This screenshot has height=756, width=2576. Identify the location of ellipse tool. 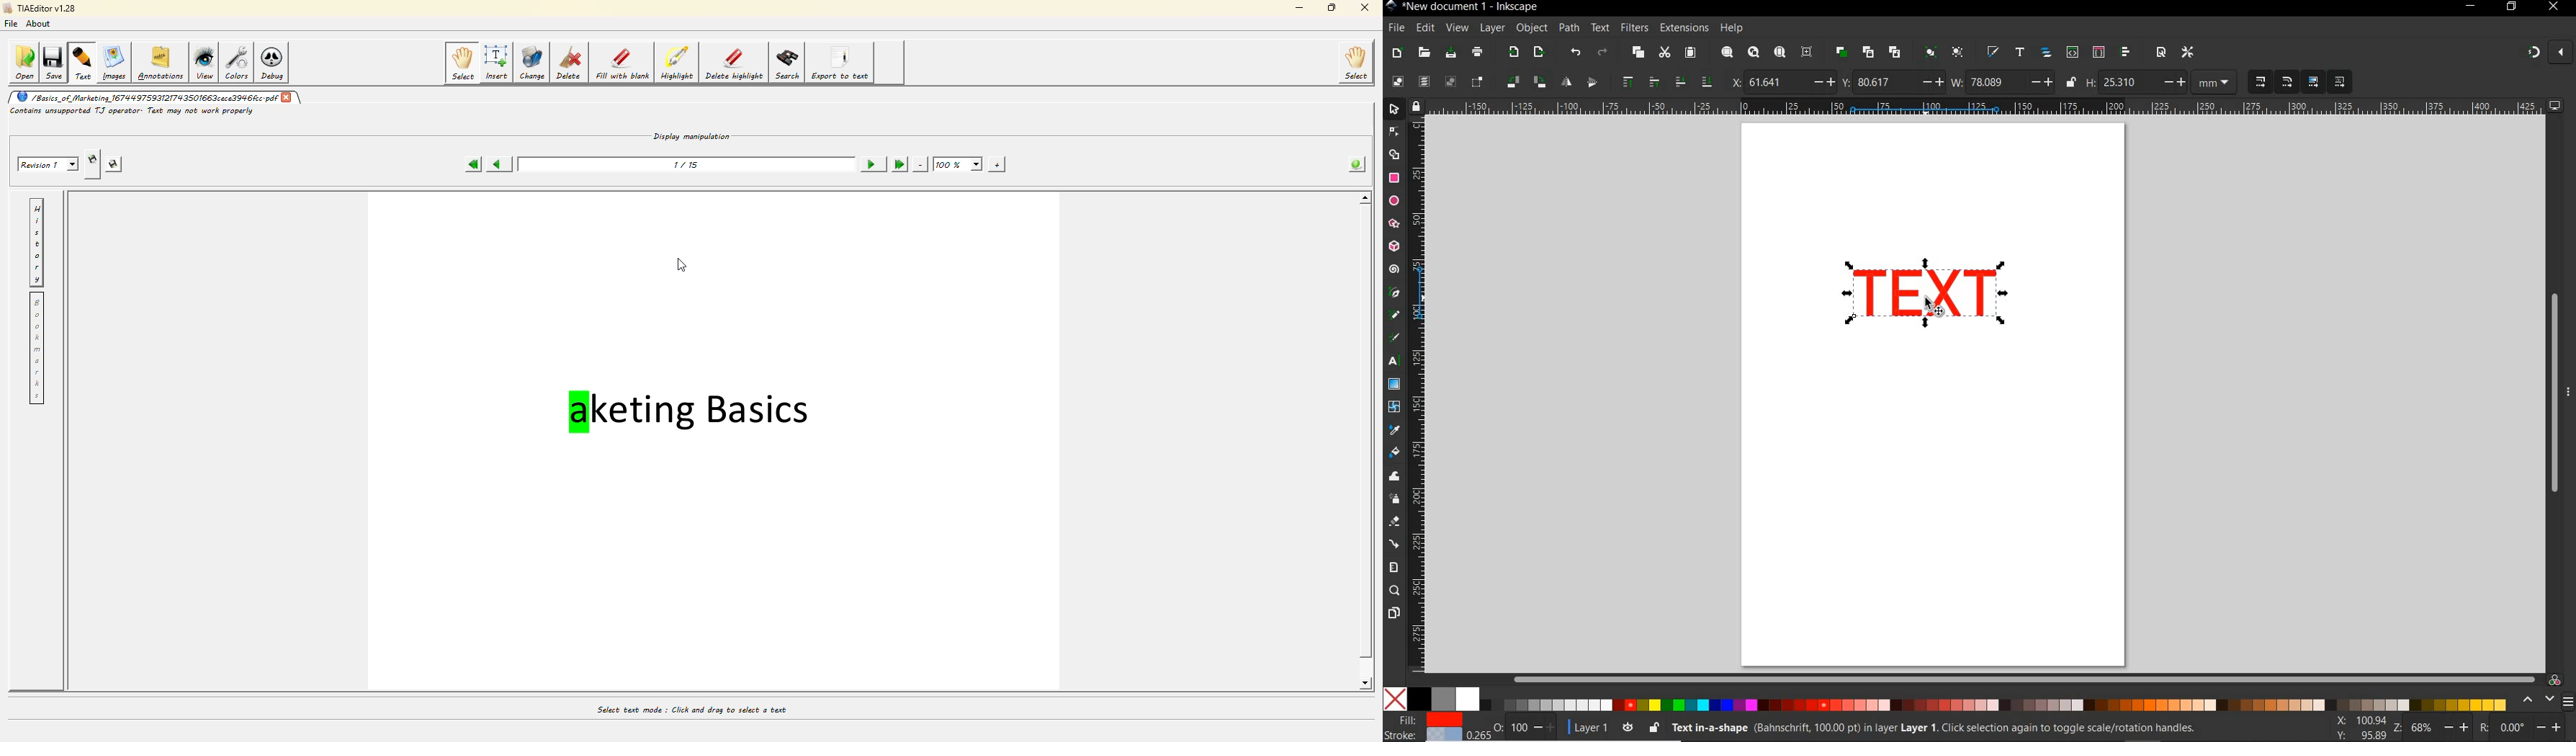
(1393, 200).